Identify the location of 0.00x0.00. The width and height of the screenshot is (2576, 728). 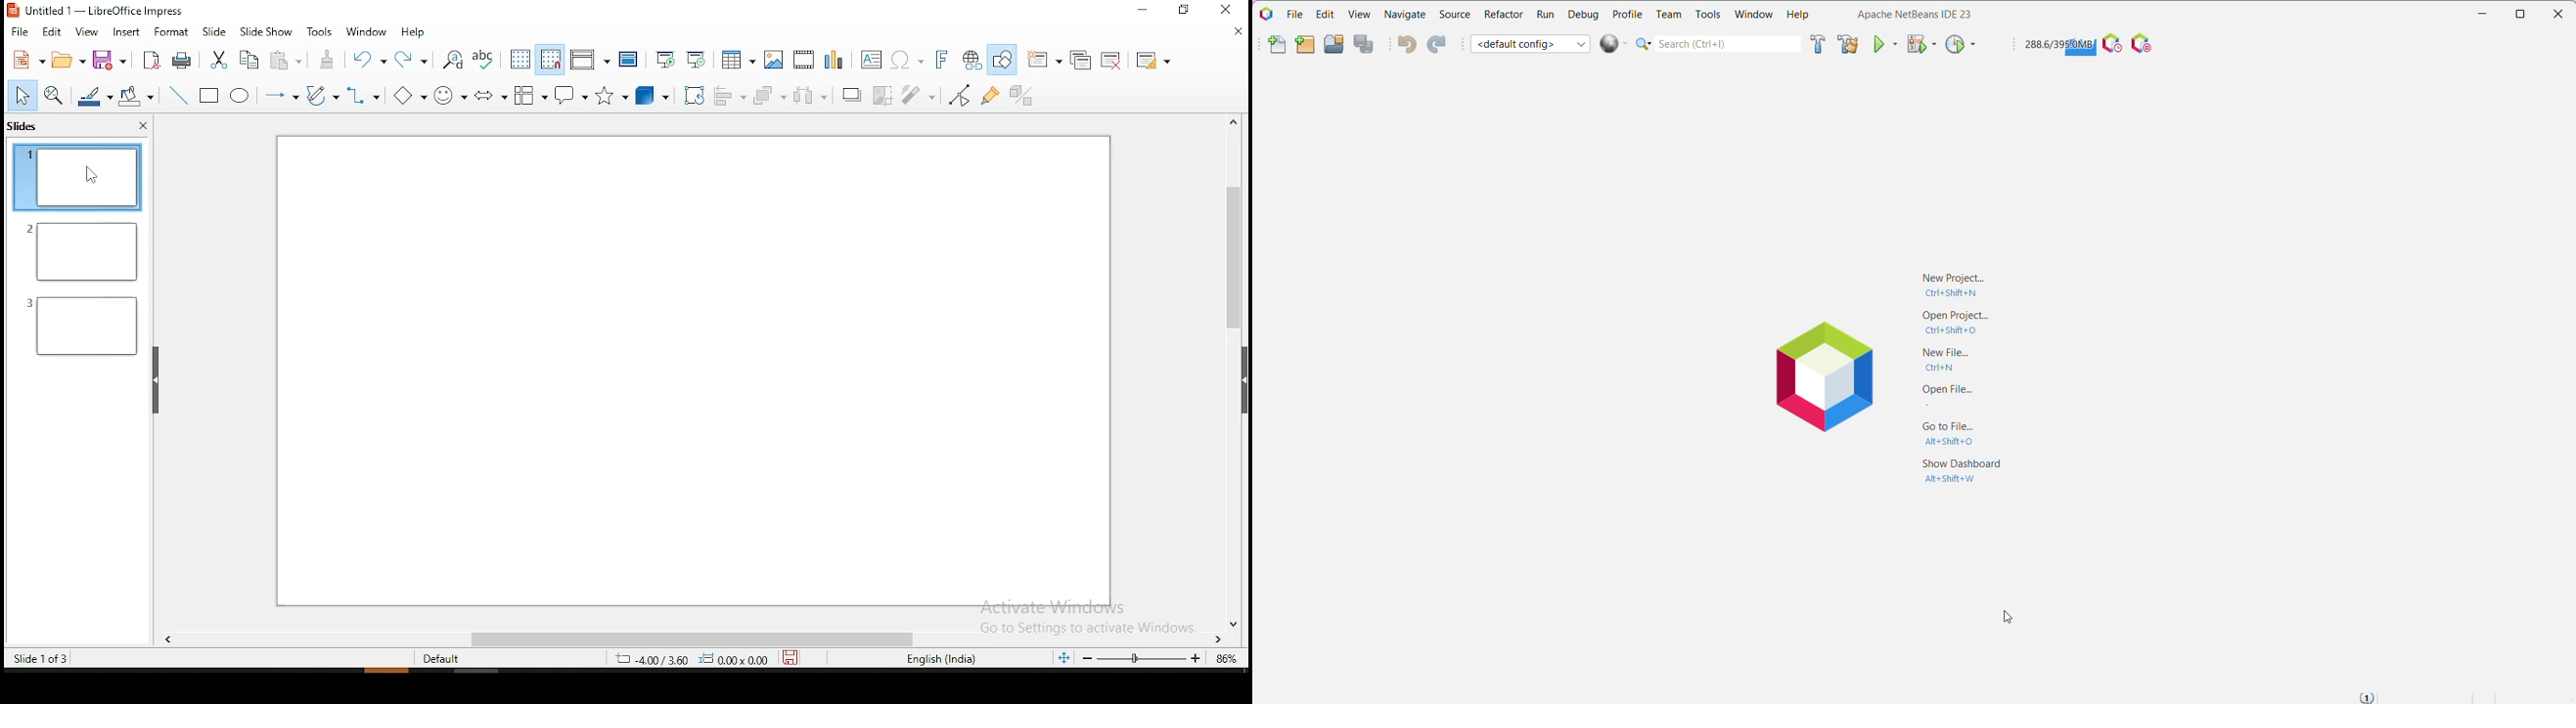
(735, 660).